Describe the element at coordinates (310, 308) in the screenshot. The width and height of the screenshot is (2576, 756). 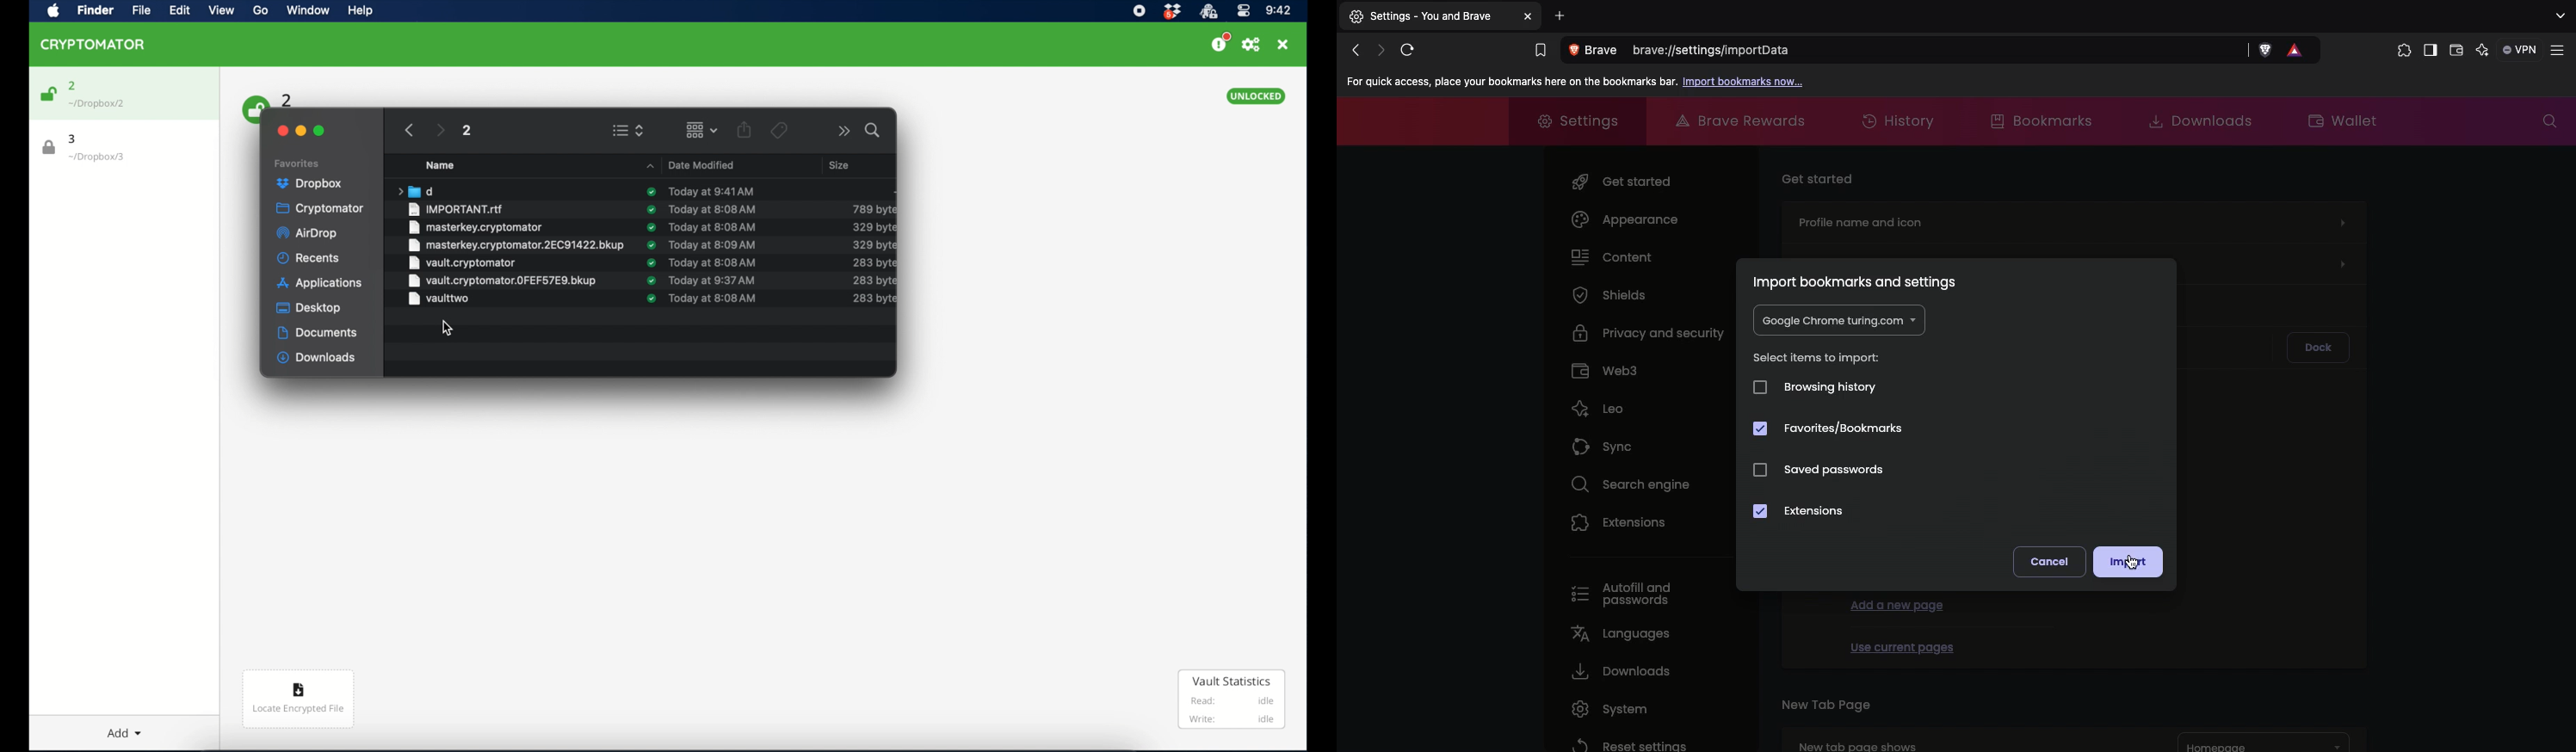
I see `desktop` at that location.